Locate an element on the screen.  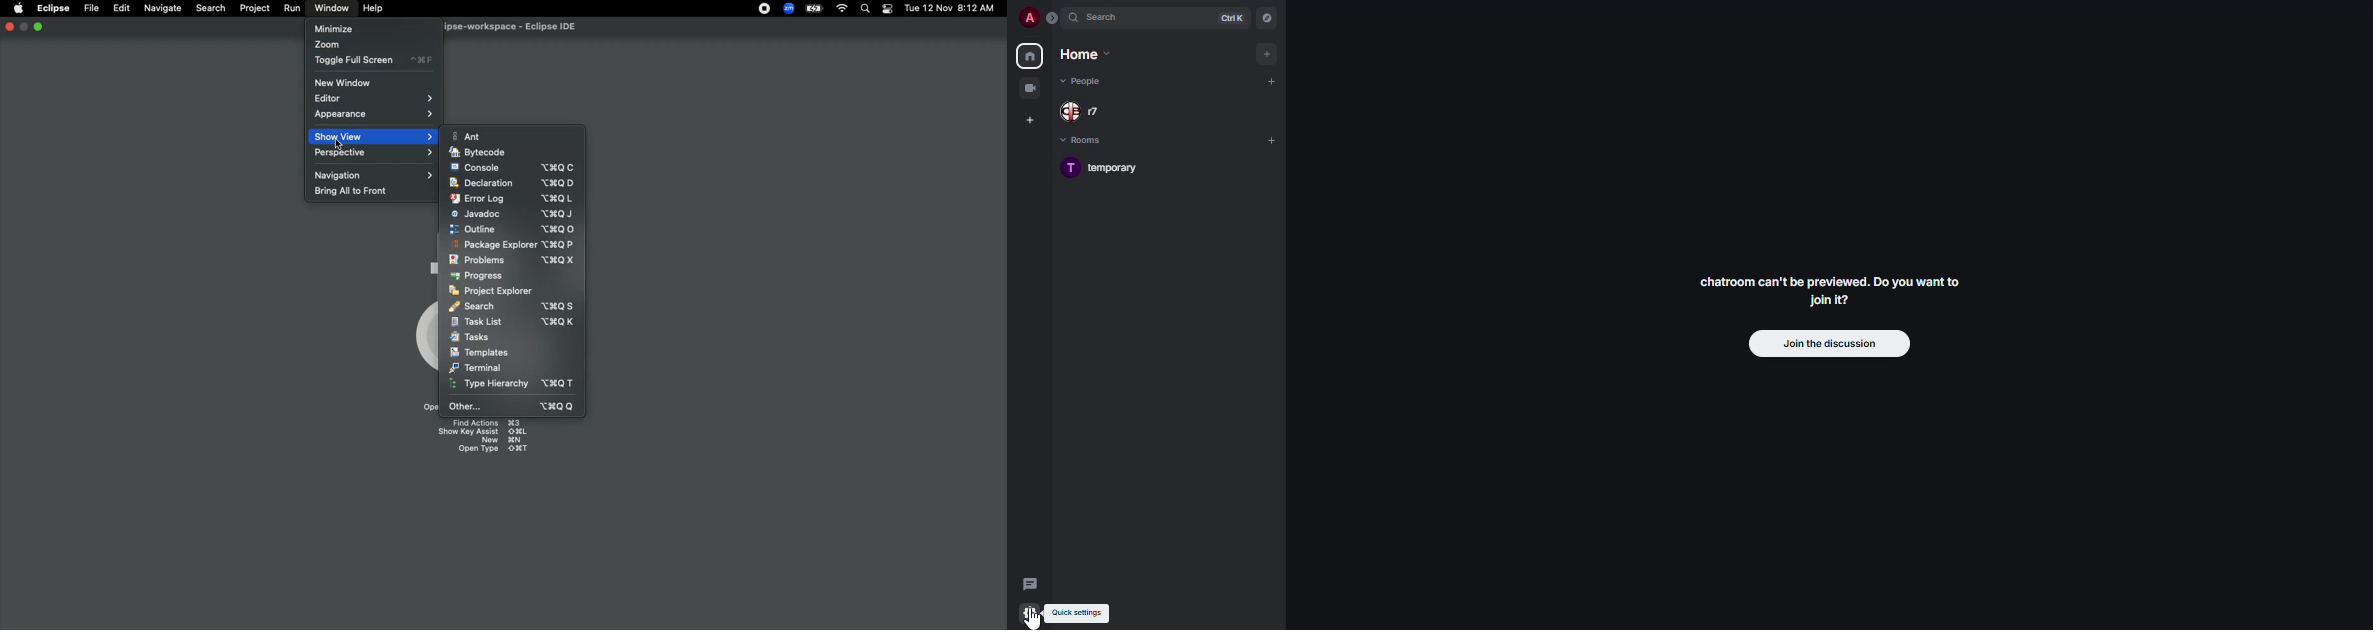
home is located at coordinates (1089, 55).